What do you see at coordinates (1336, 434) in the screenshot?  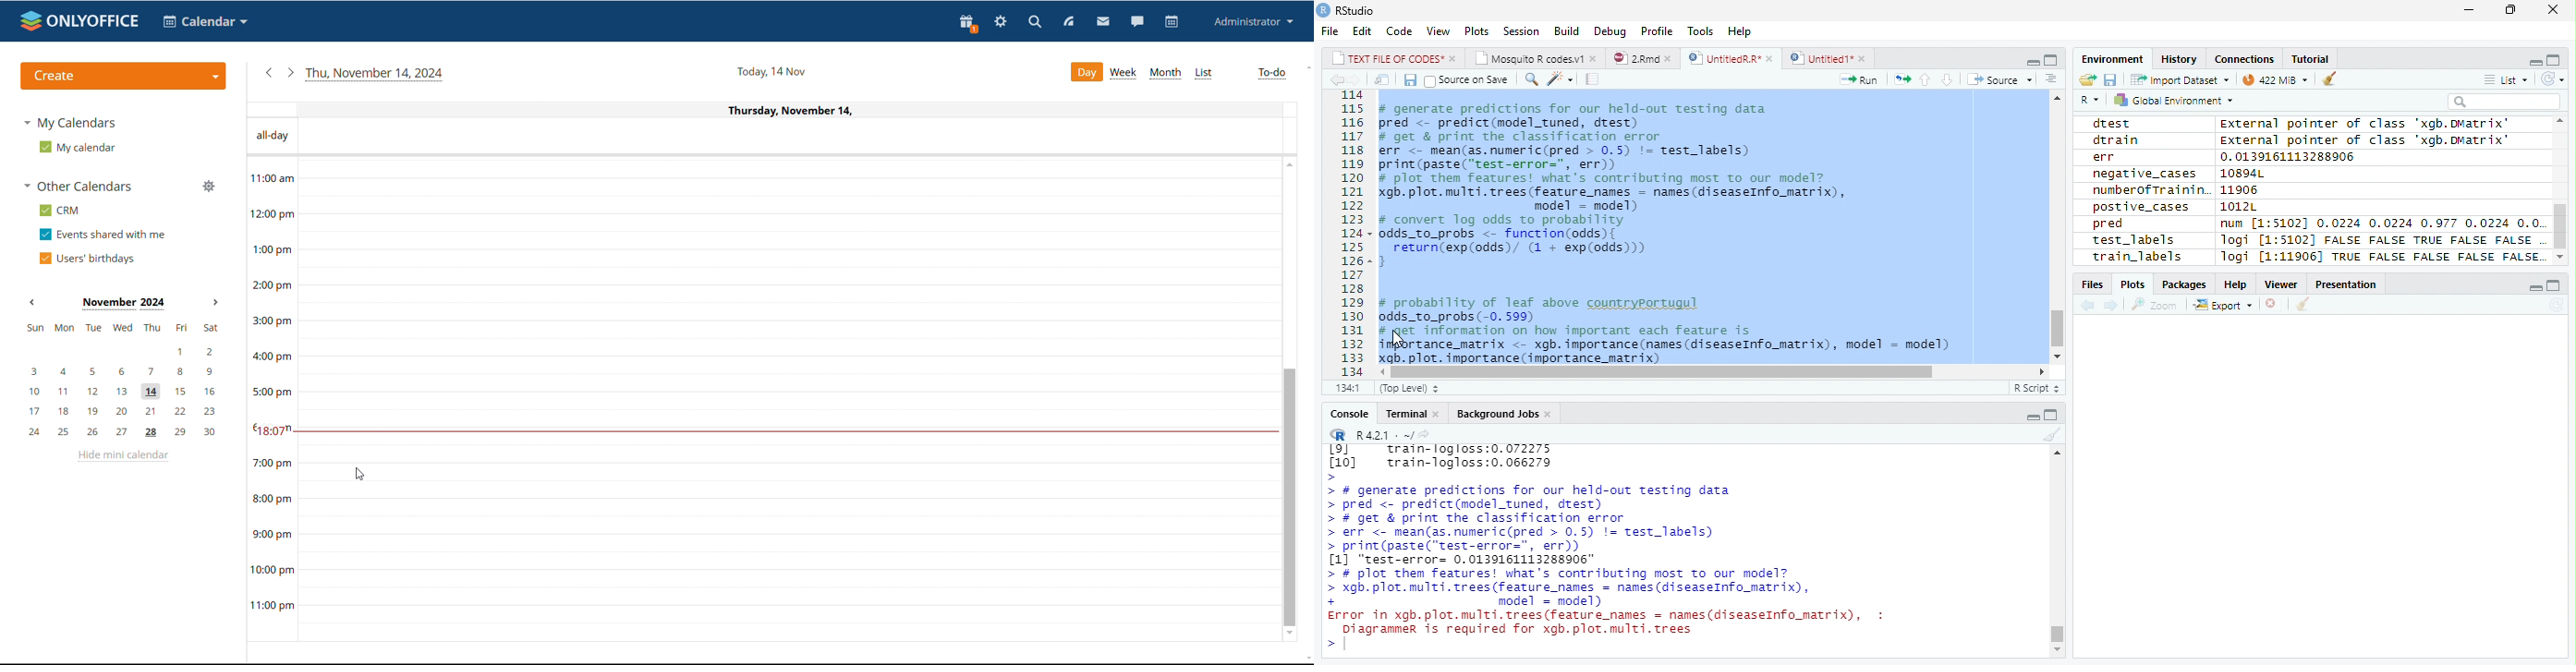 I see `R` at bounding box center [1336, 434].